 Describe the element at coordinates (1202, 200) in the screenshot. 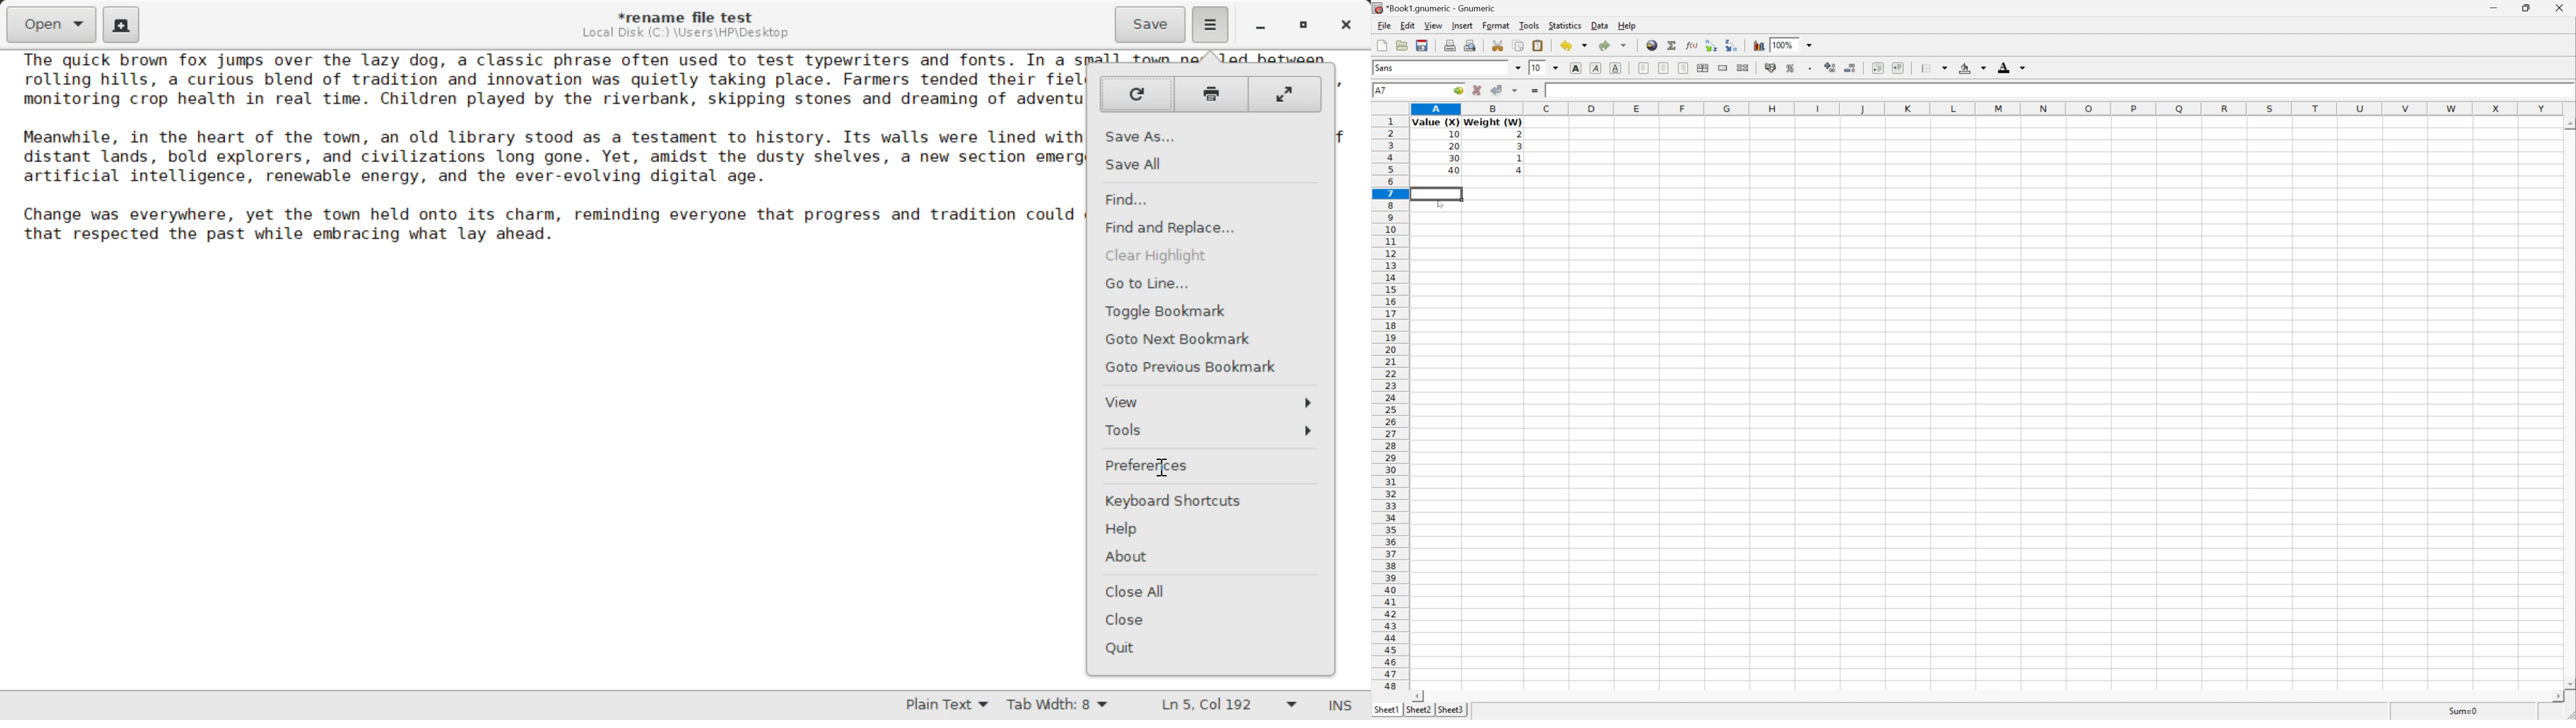

I see `Find...` at that location.